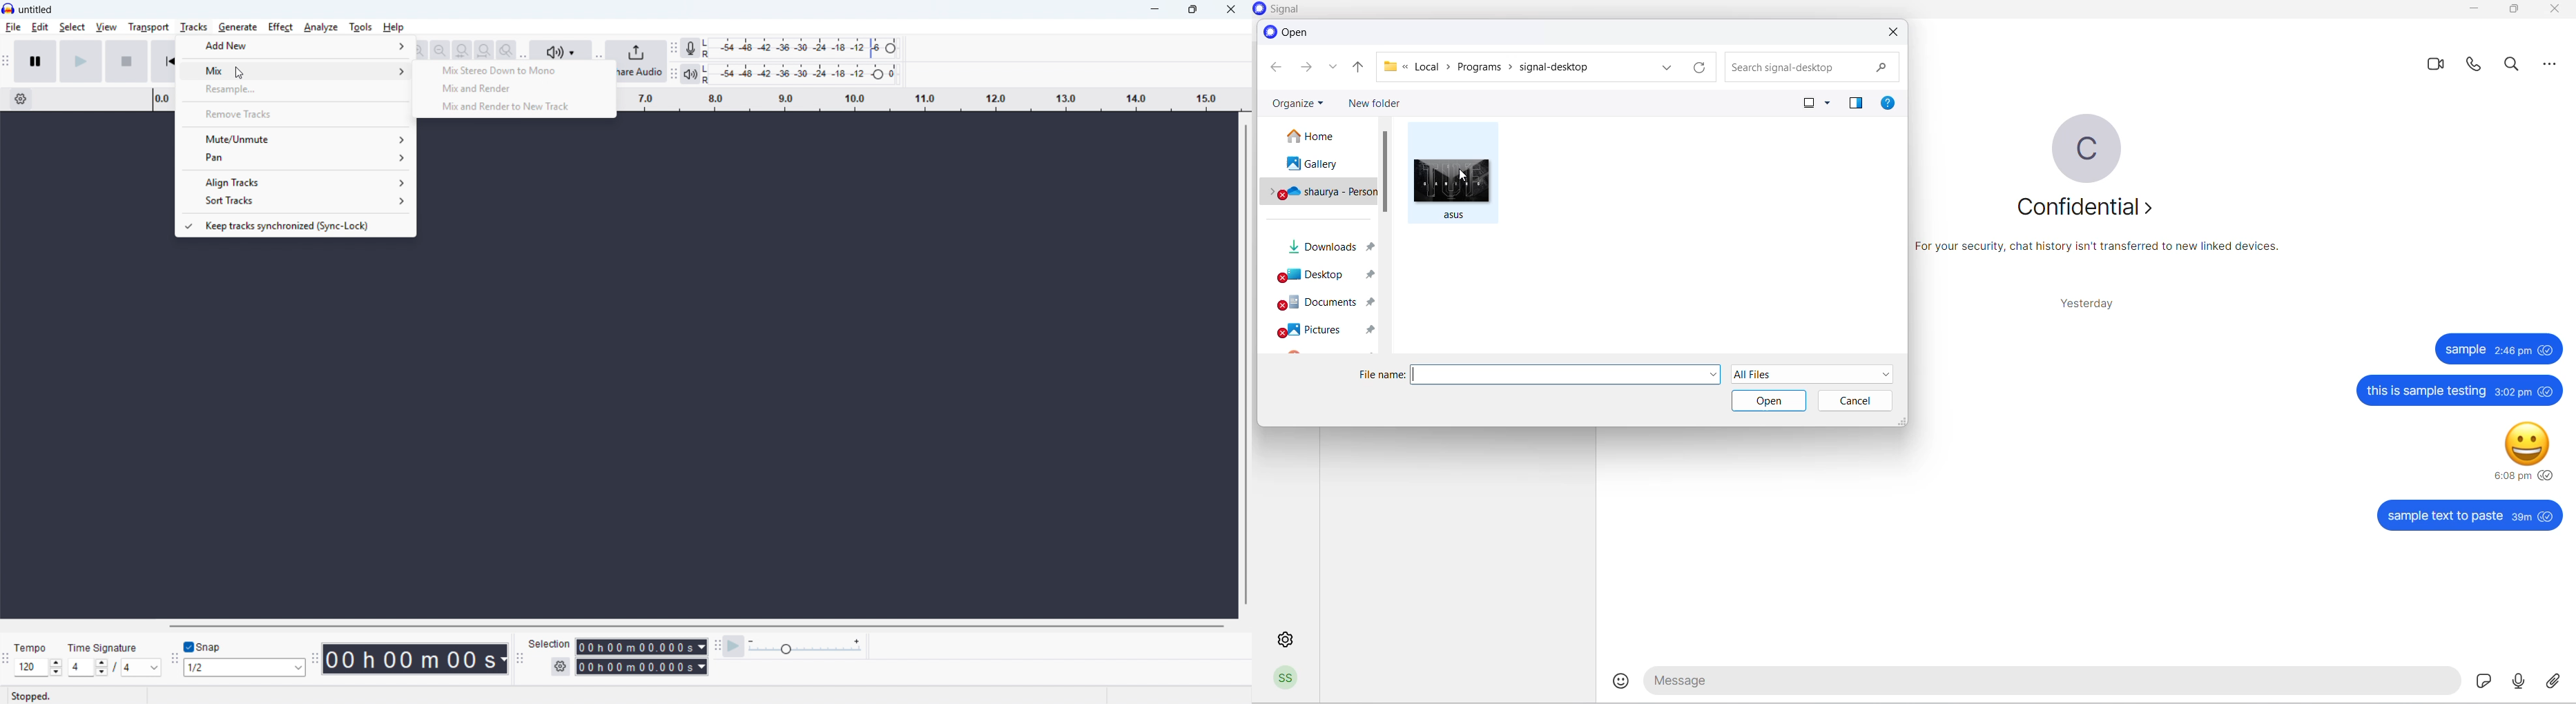 The width and height of the screenshot is (2576, 728). Describe the element at coordinates (696, 626) in the screenshot. I see `Horizontal scroll bar ` at that location.